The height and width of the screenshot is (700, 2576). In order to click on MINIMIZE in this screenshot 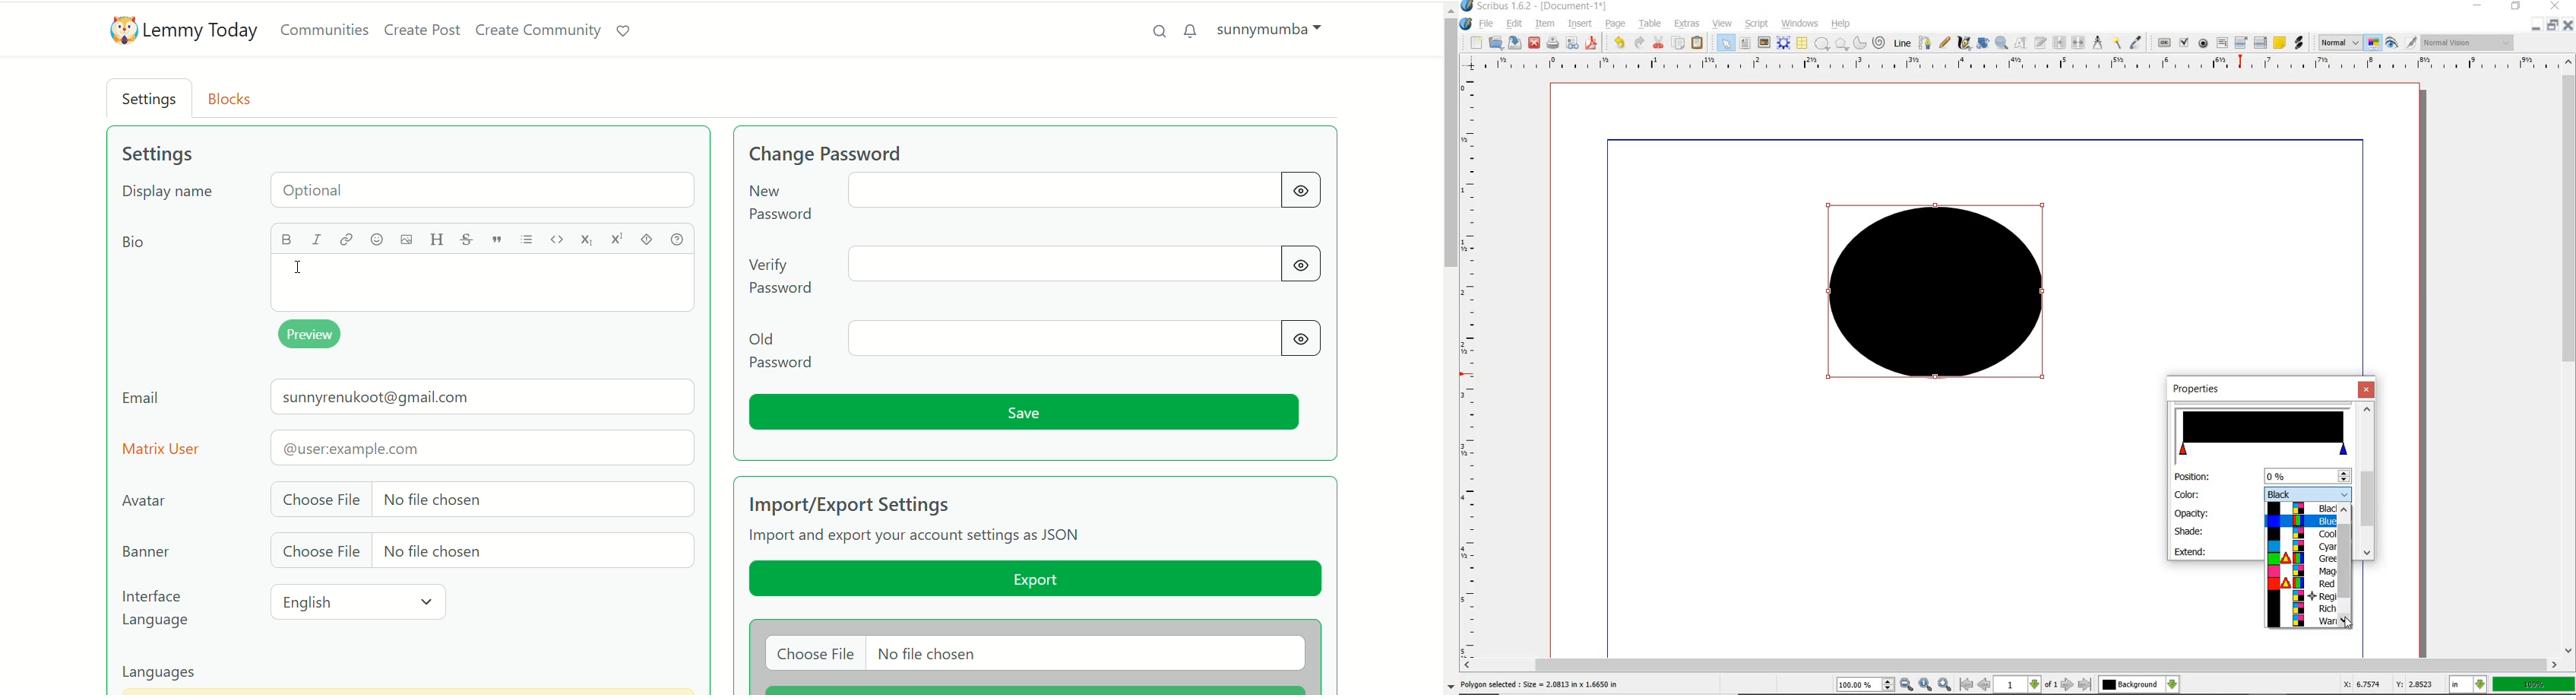, I will do `click(2479, 5)`.